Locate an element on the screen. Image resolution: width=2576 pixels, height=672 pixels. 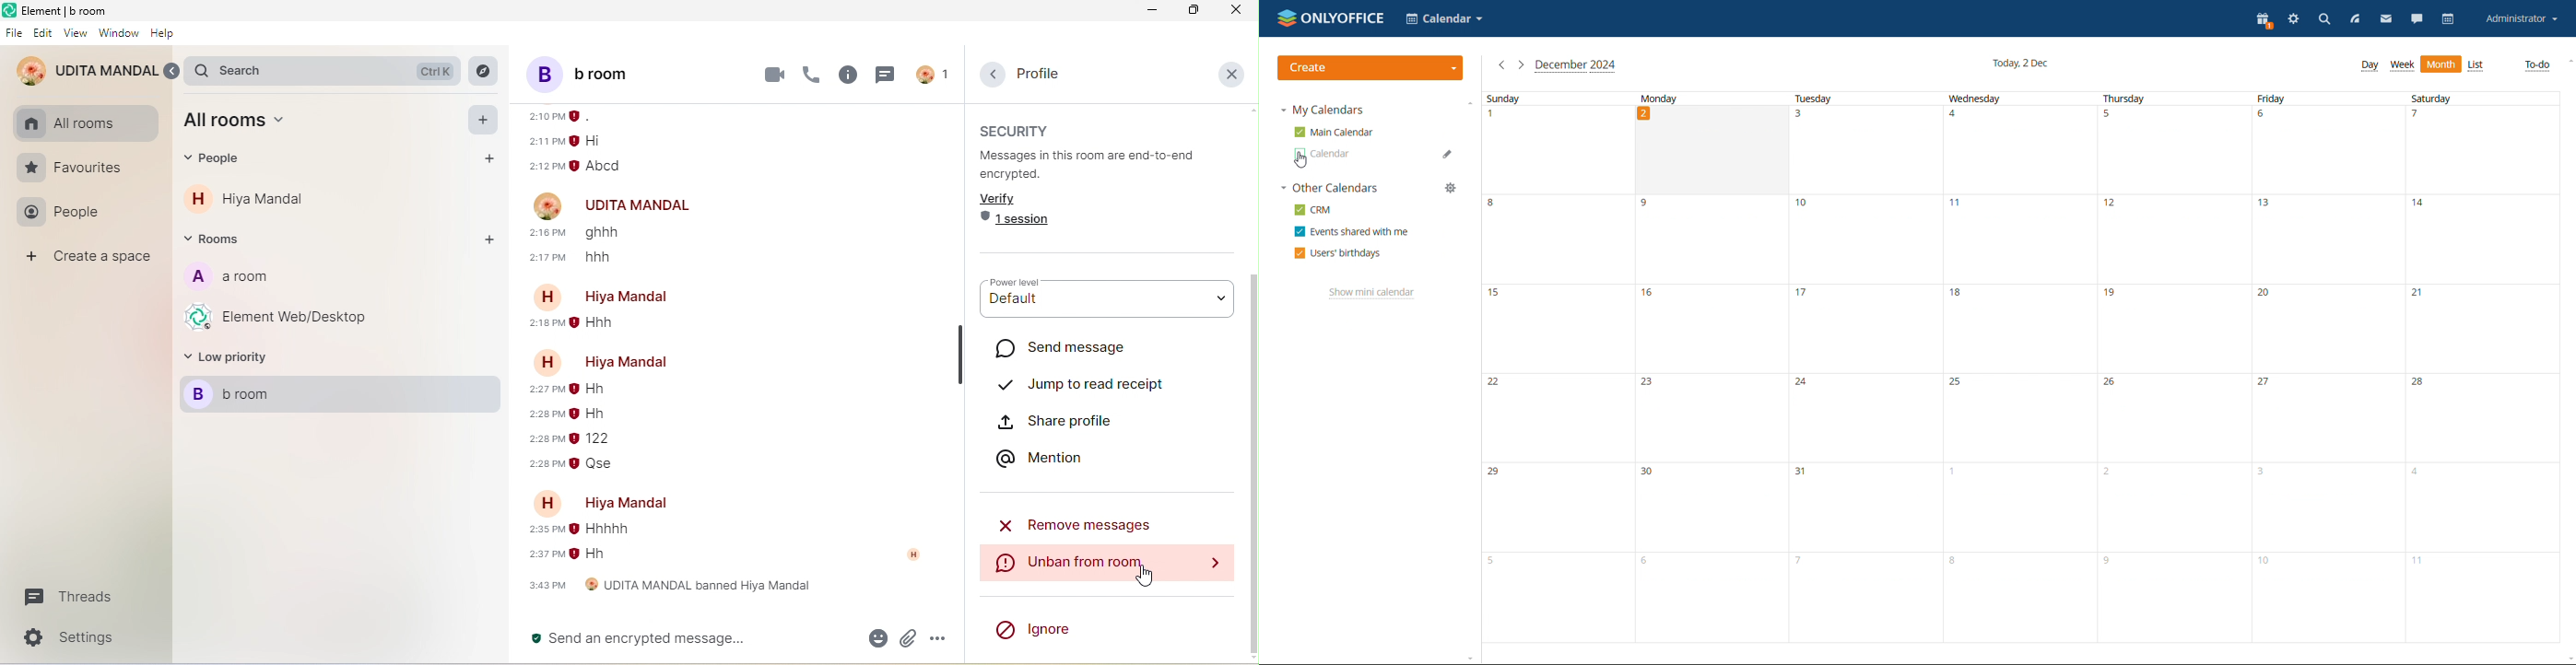
a room is located at coordinates (228, 279).